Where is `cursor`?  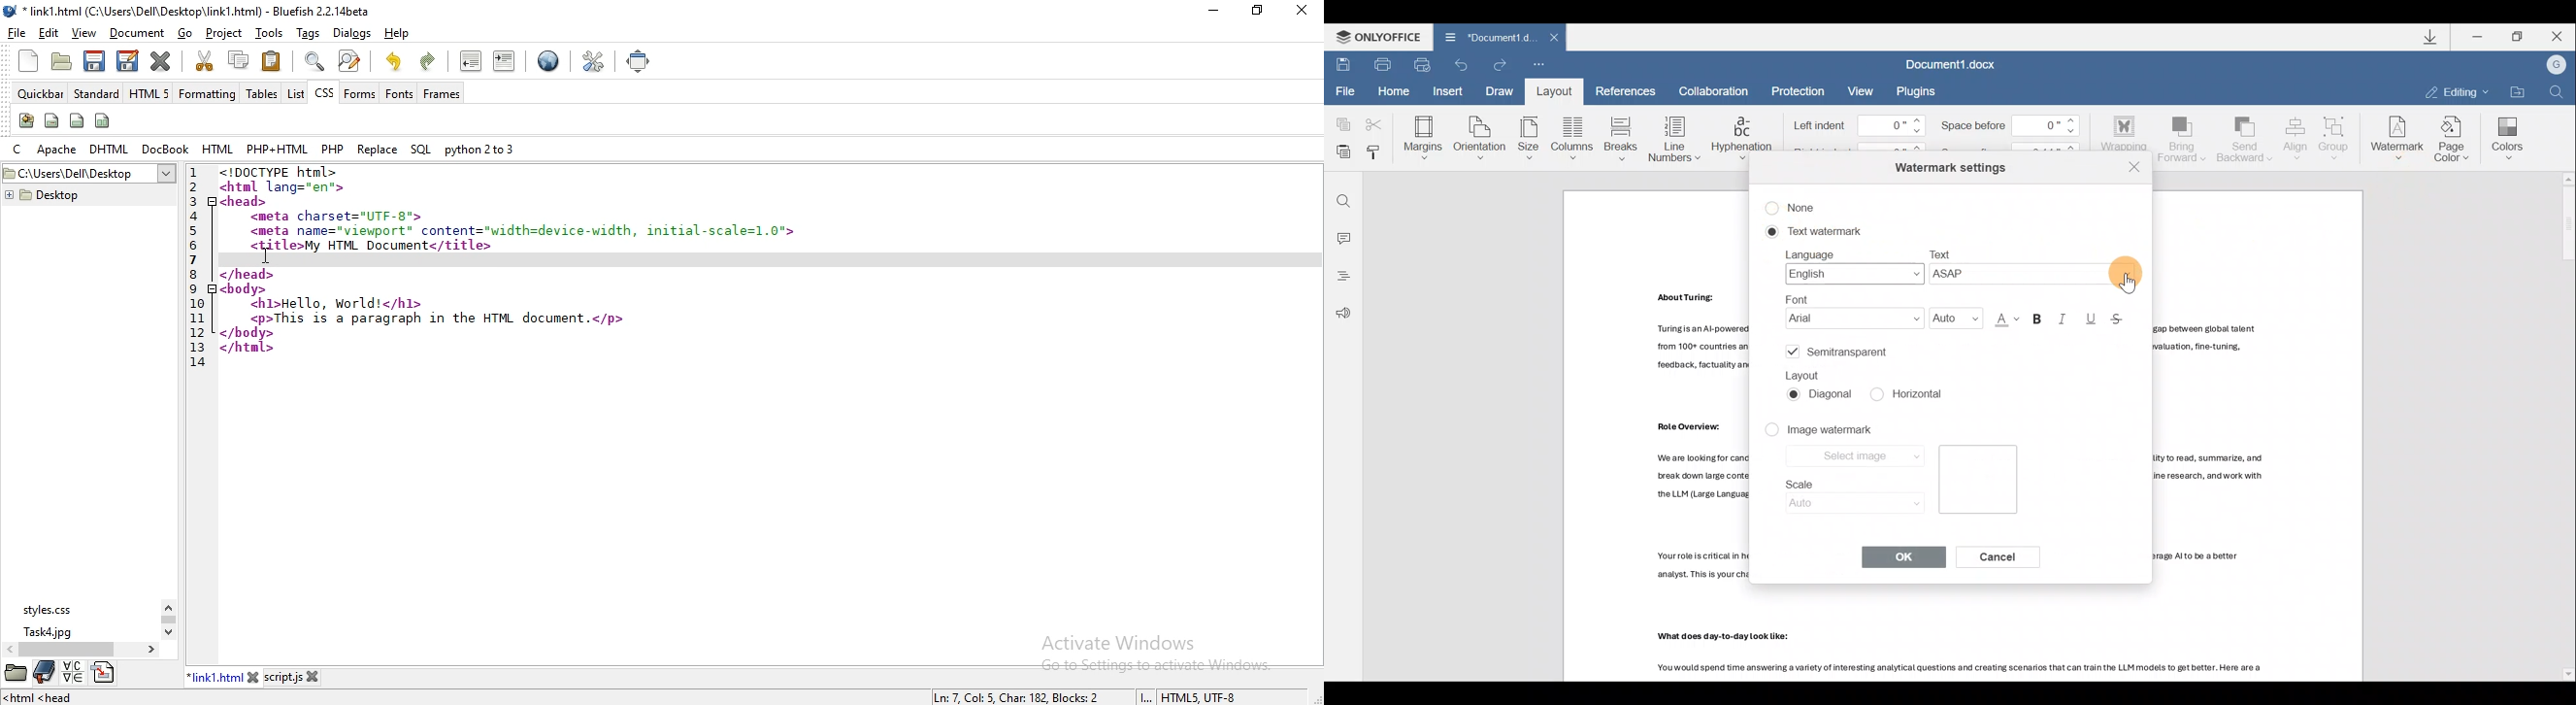
cursor is located at coordinates (265, 255).